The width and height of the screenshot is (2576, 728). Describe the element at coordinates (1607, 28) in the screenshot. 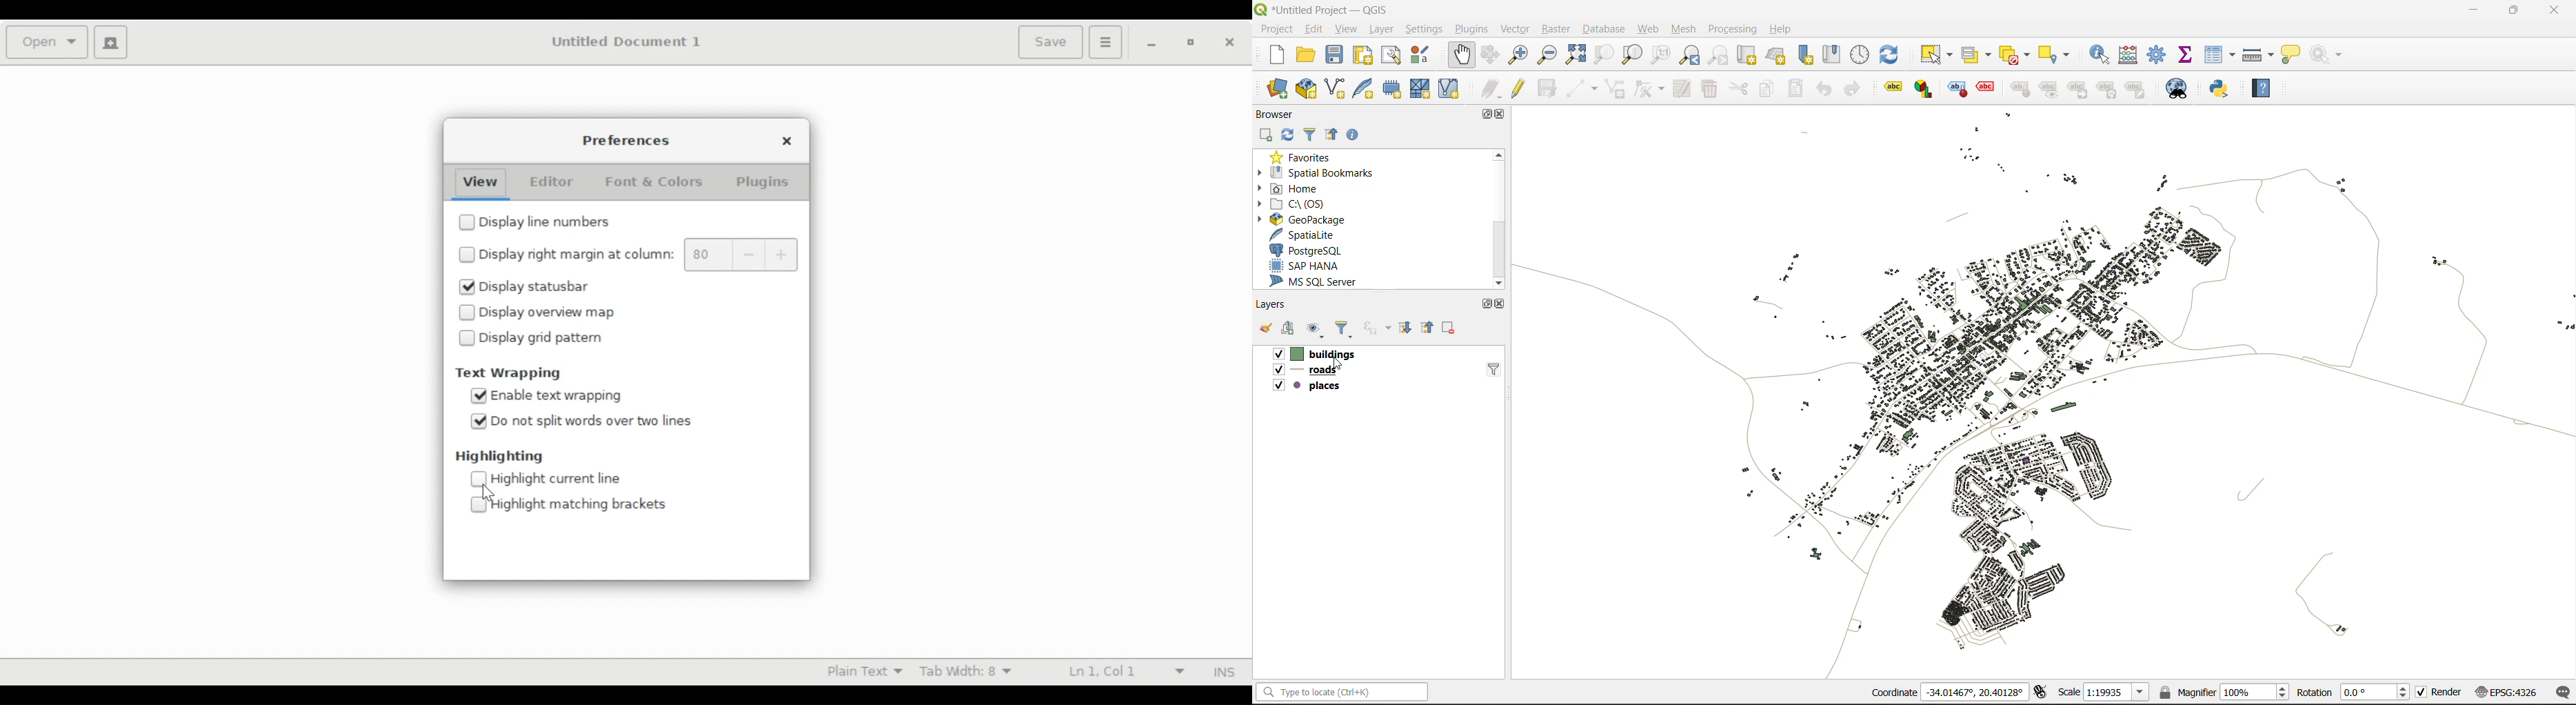

I see `database` at that location.